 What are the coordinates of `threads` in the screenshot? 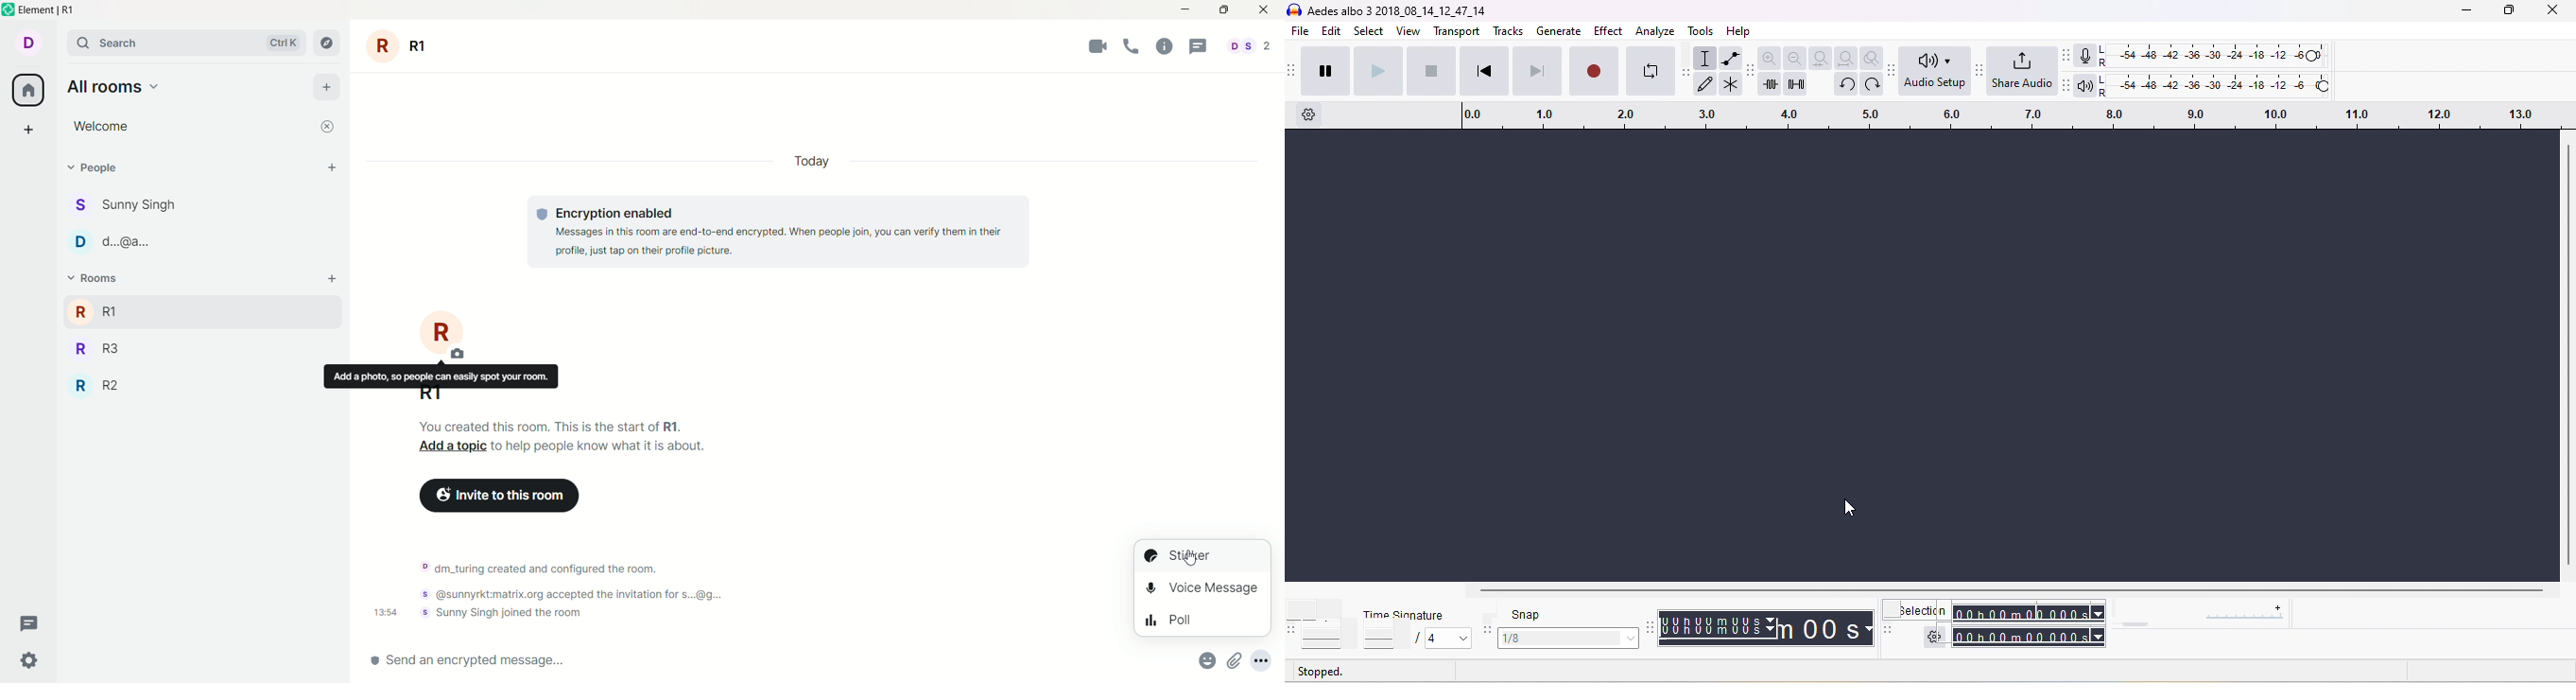 It's located at (29, 624).